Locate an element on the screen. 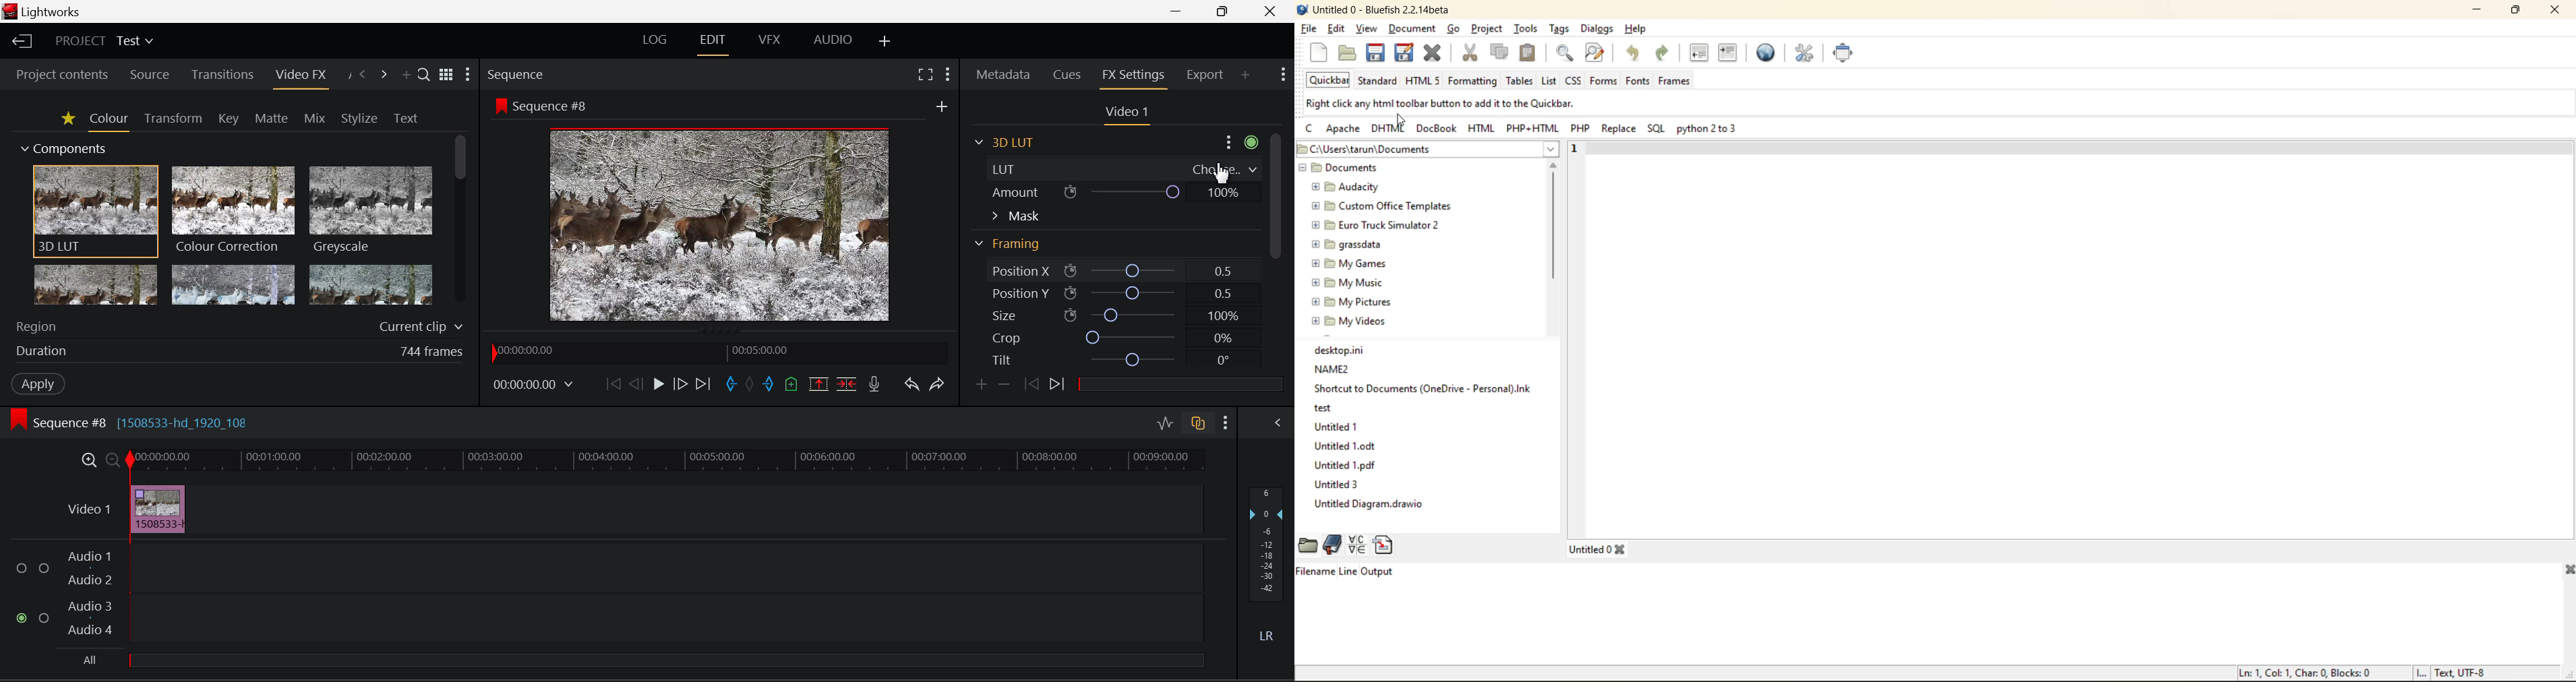 Image resolution: width=2576 pixels, height=700 pixels. Apply is located at coordinates (36, 384).